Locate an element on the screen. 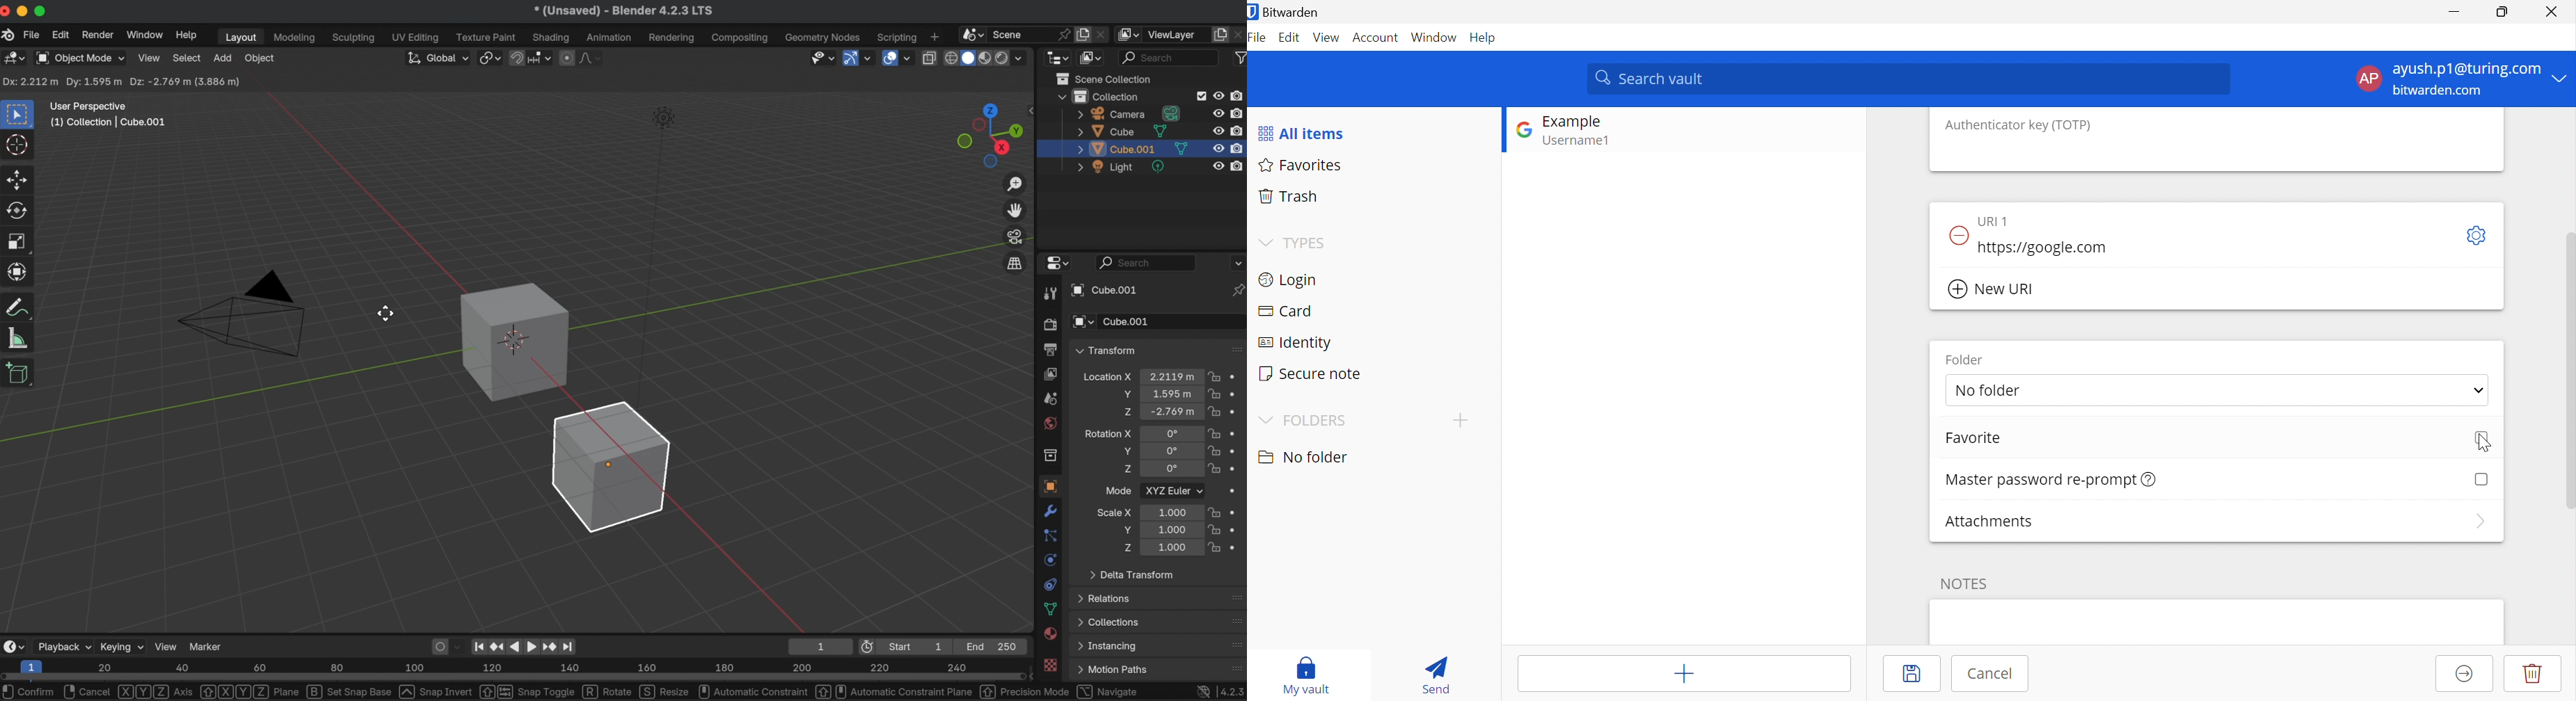 This screenshot has height=728, width=2576. CREATE FOLDER is located at coordinates (1463, 423).